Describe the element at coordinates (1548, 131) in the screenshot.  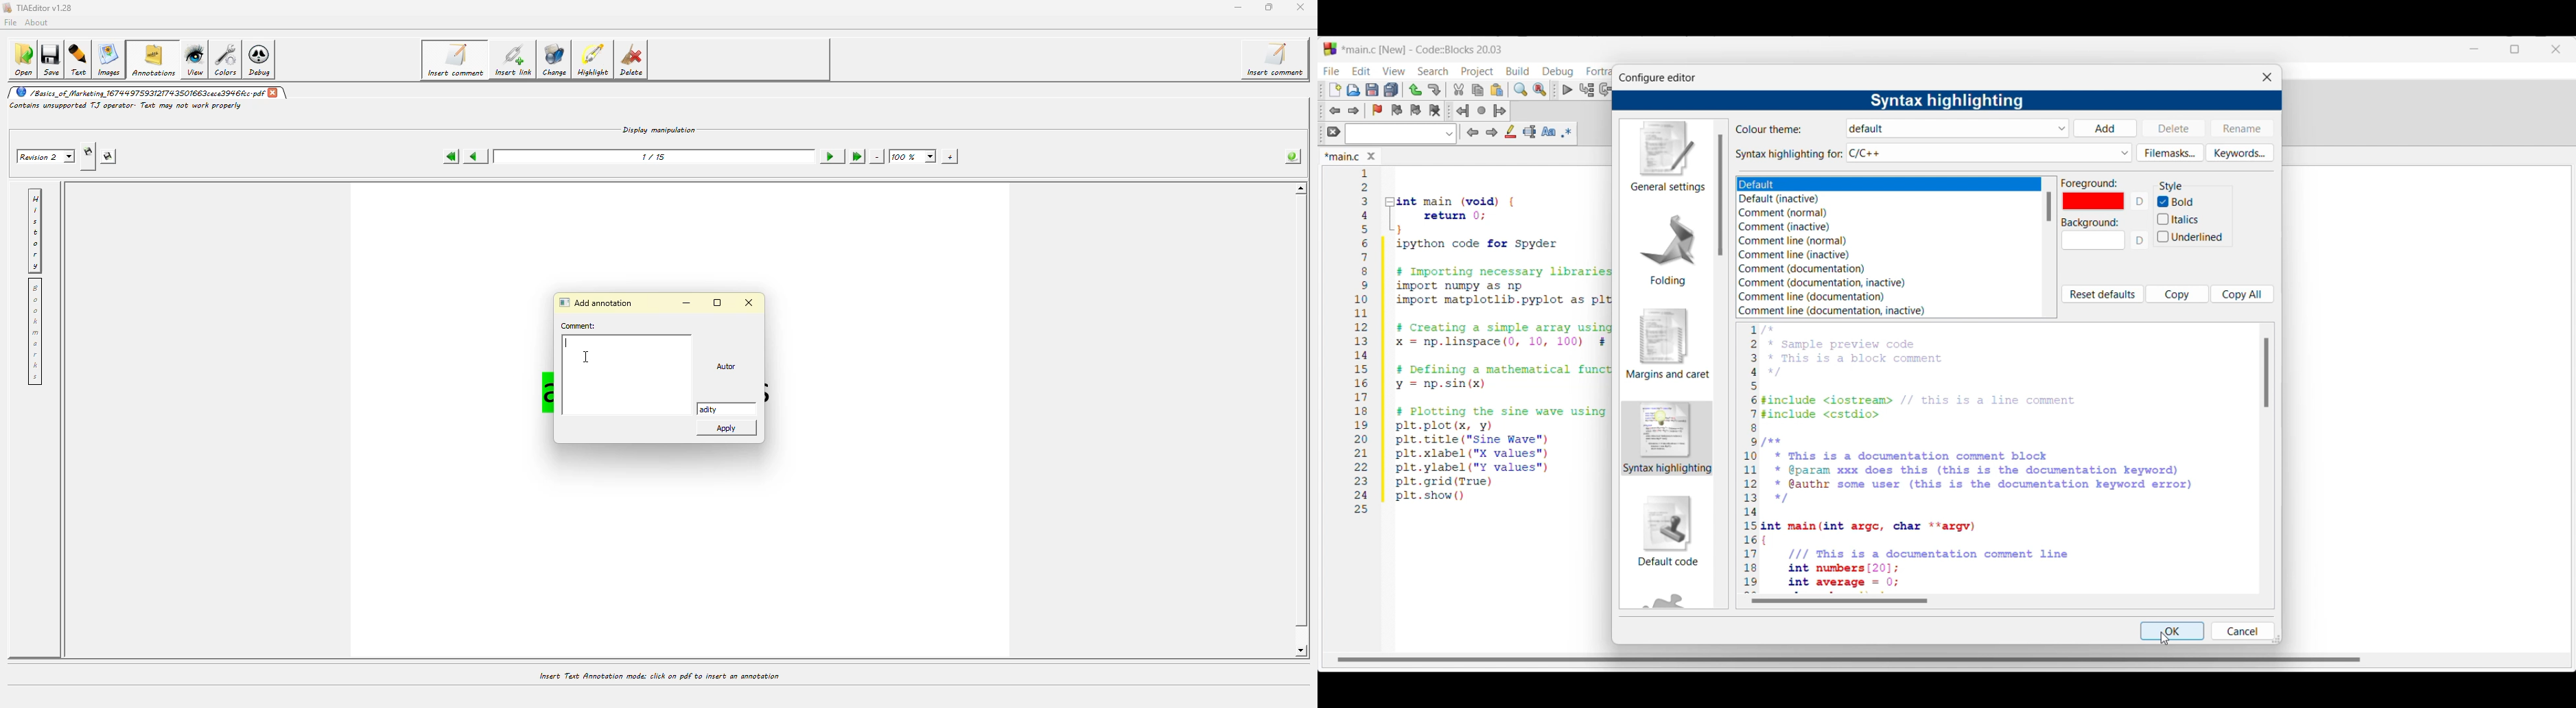
I see `Match case` at that location.